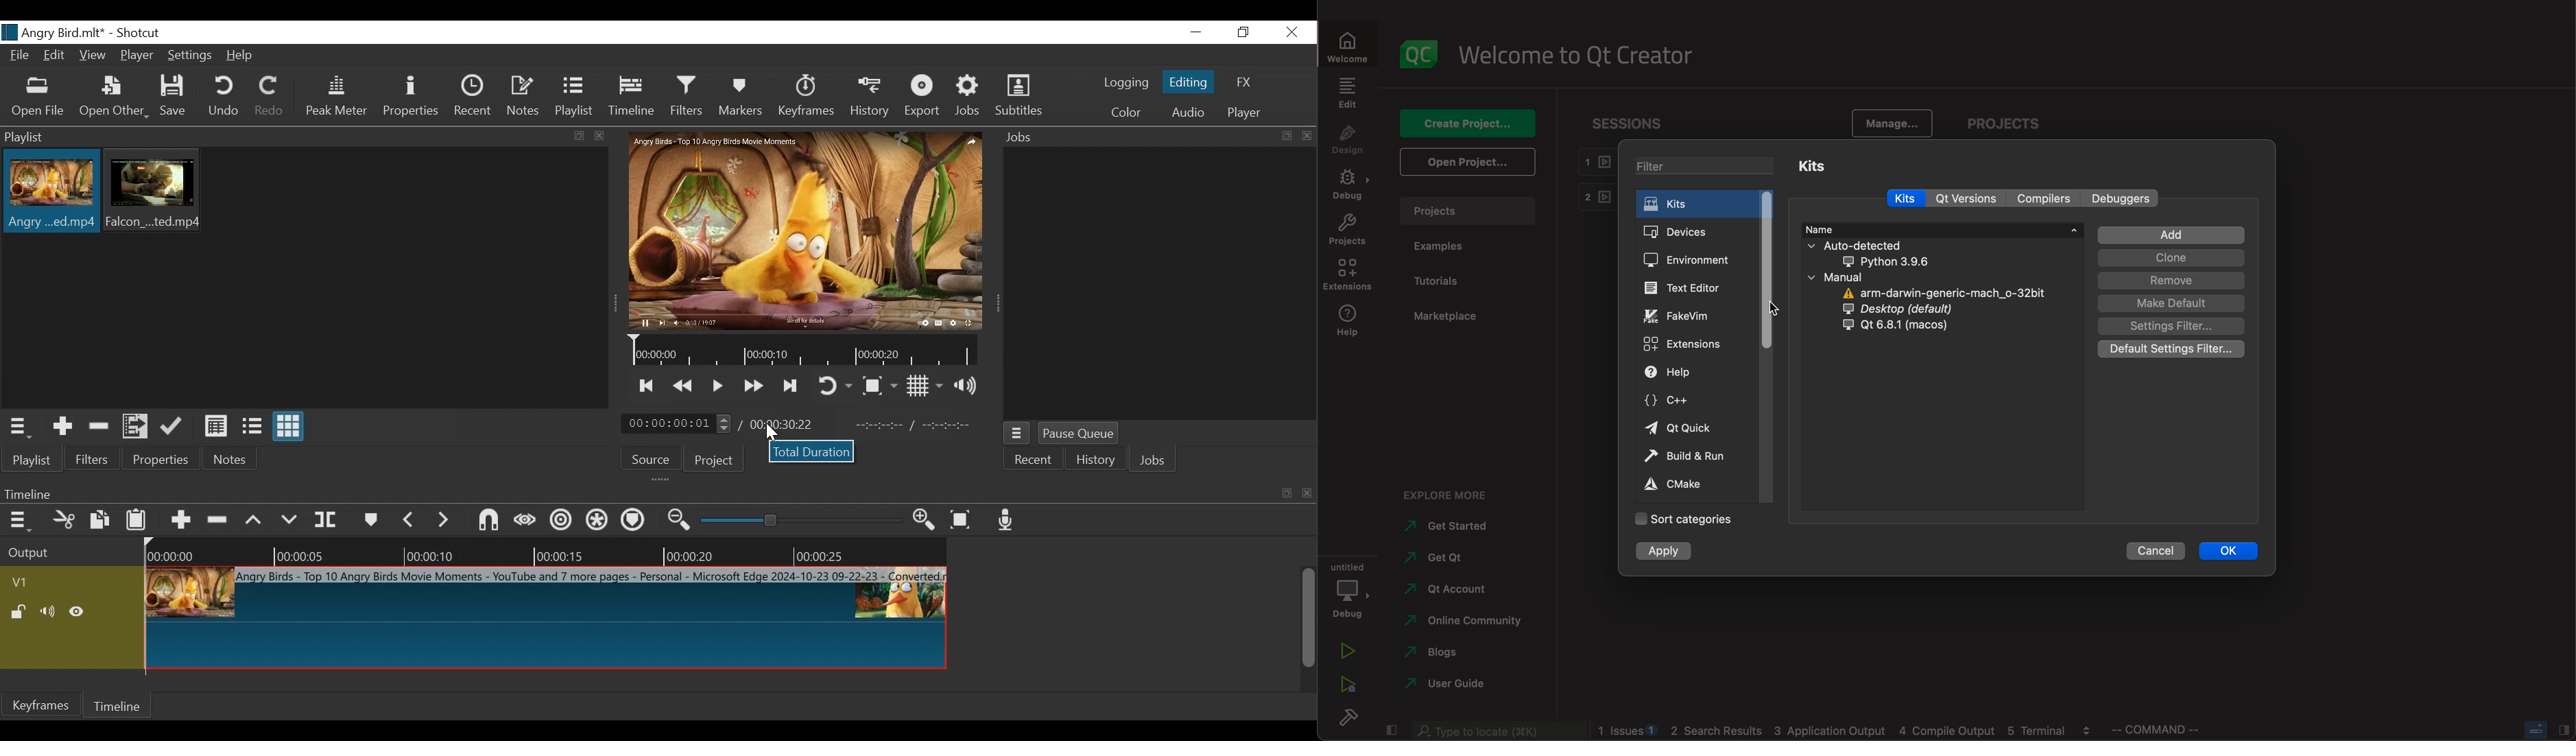 The width and height of the screenshot is (2576, 756). I want to click on blogs, so click(1441, 651).